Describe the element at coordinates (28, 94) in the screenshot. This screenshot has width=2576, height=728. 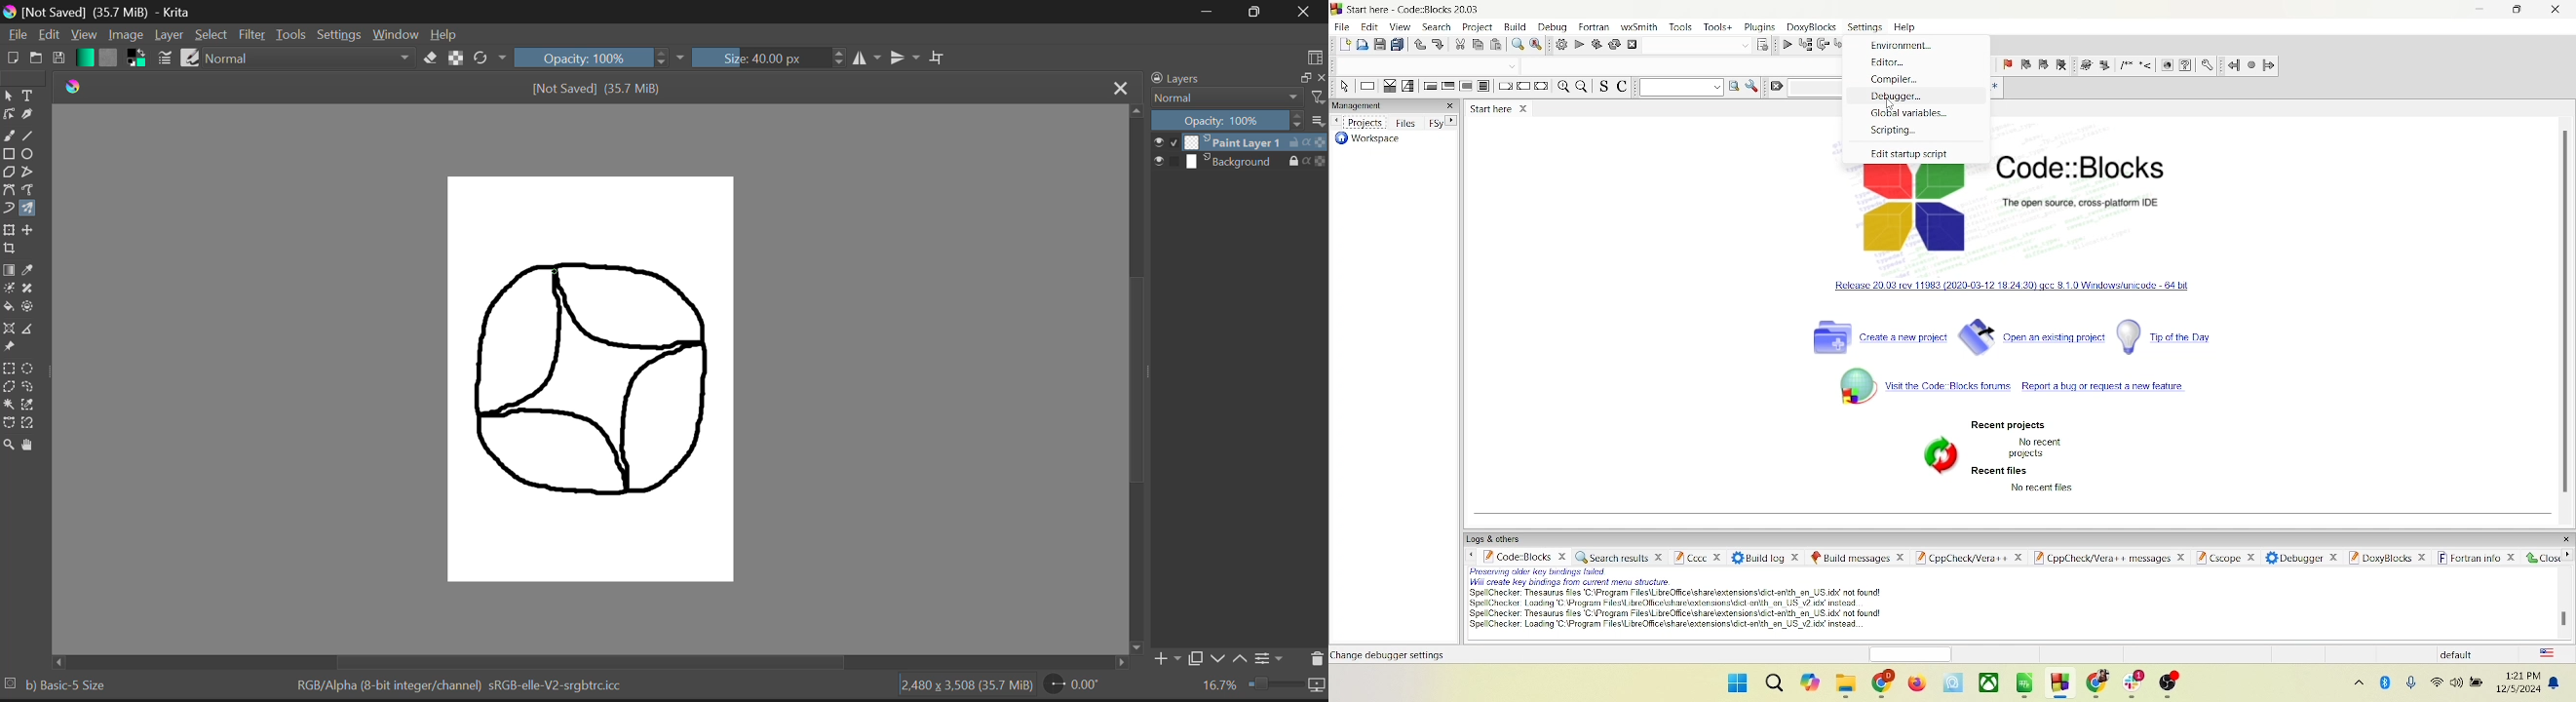
I see `Texts` at that location.